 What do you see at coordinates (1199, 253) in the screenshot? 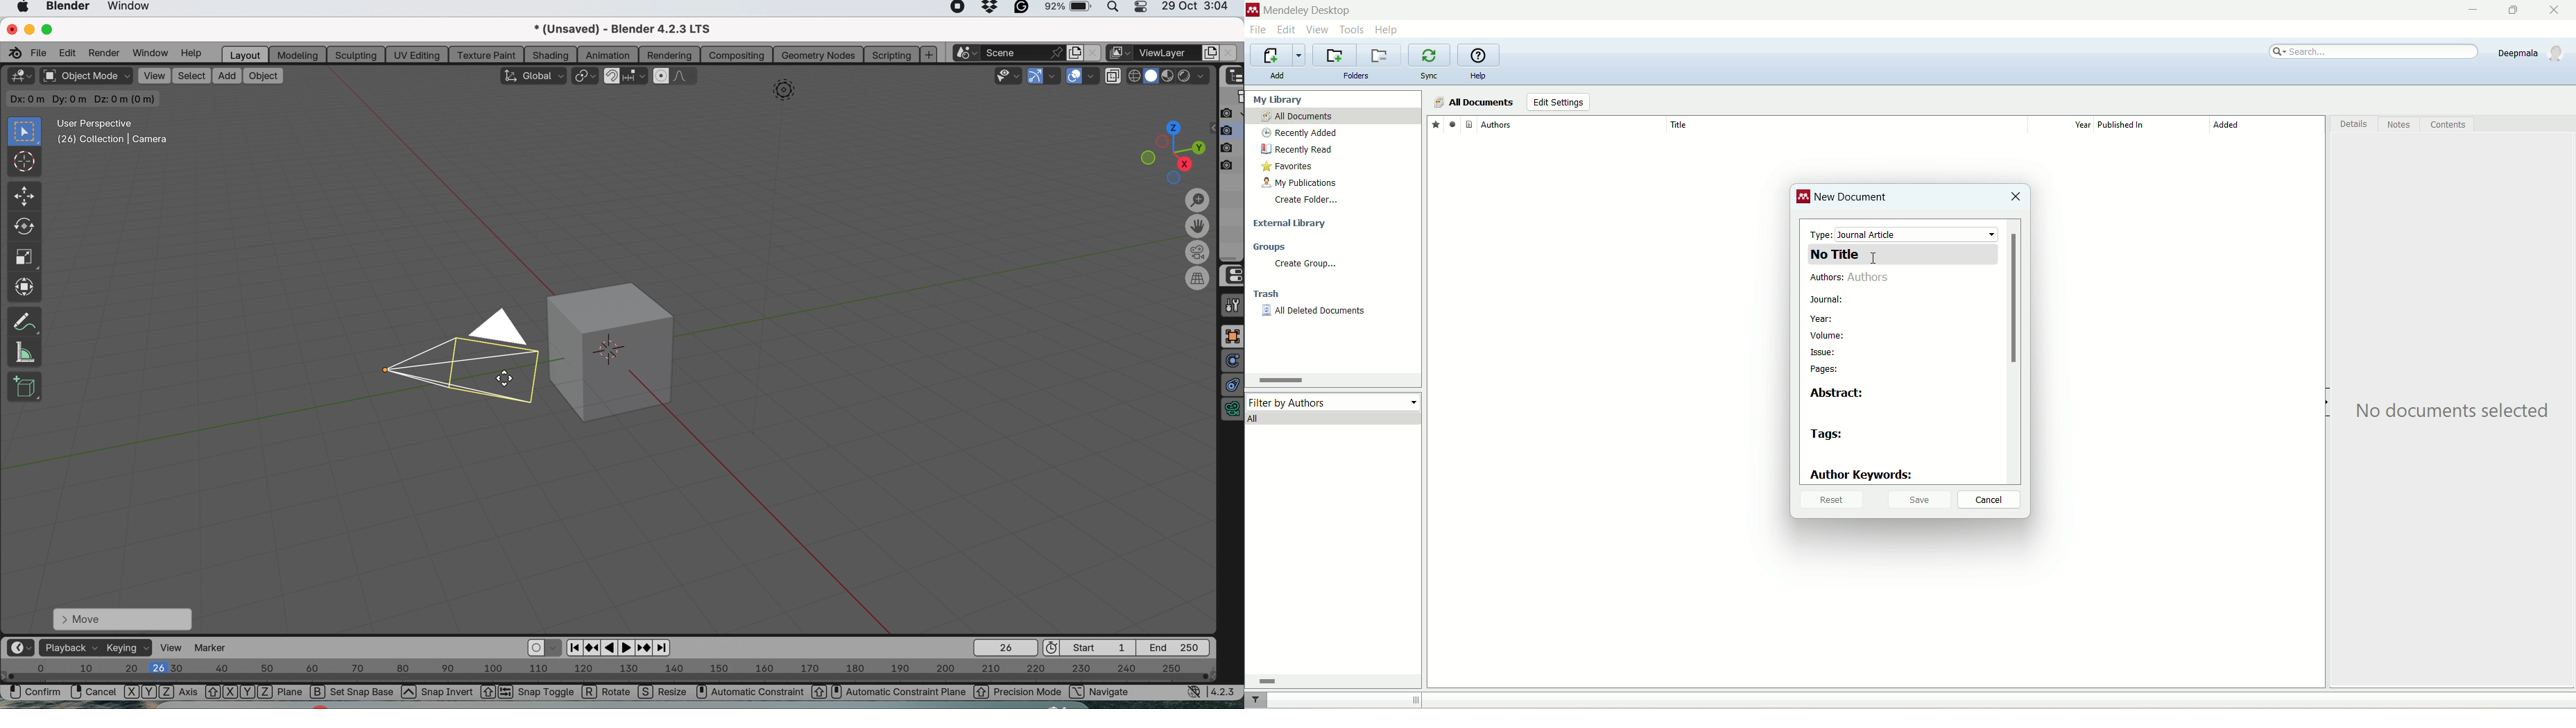
I see `toggle the camera view` at bounding box center [1199, 253].